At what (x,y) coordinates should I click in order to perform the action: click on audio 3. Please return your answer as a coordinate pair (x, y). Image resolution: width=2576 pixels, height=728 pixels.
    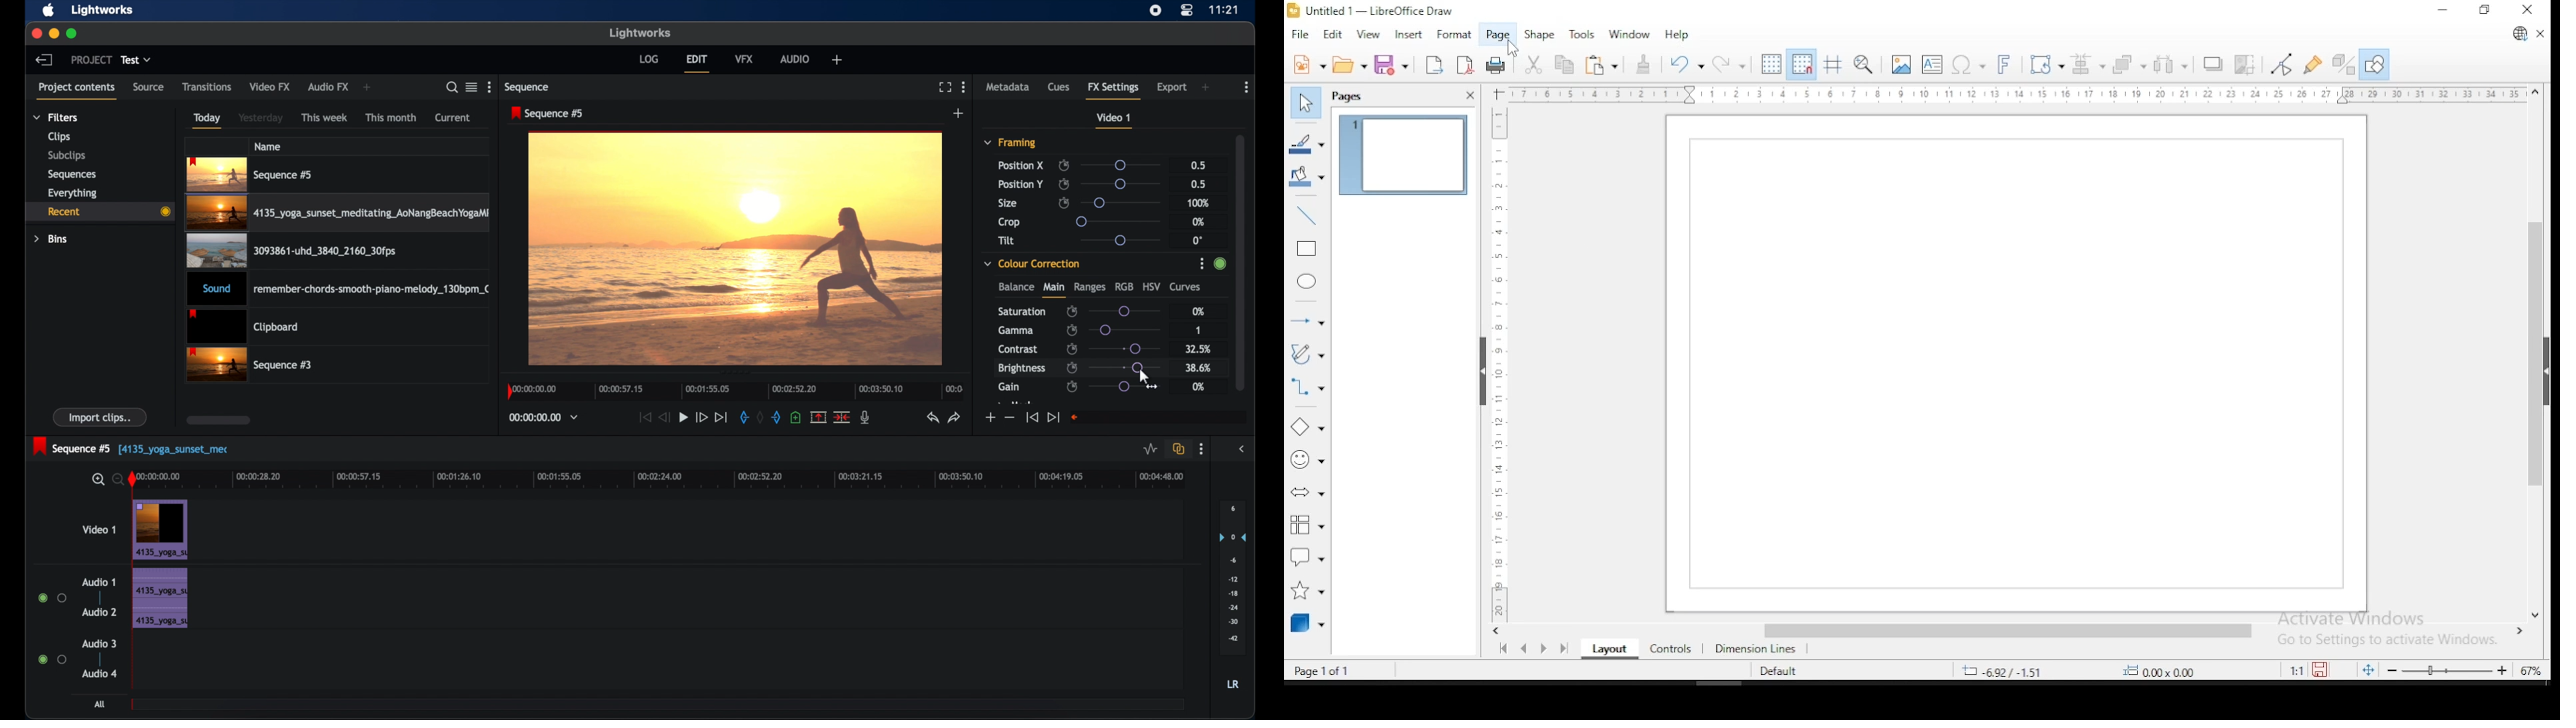
    Looking at the image, I should click on (100, 644).